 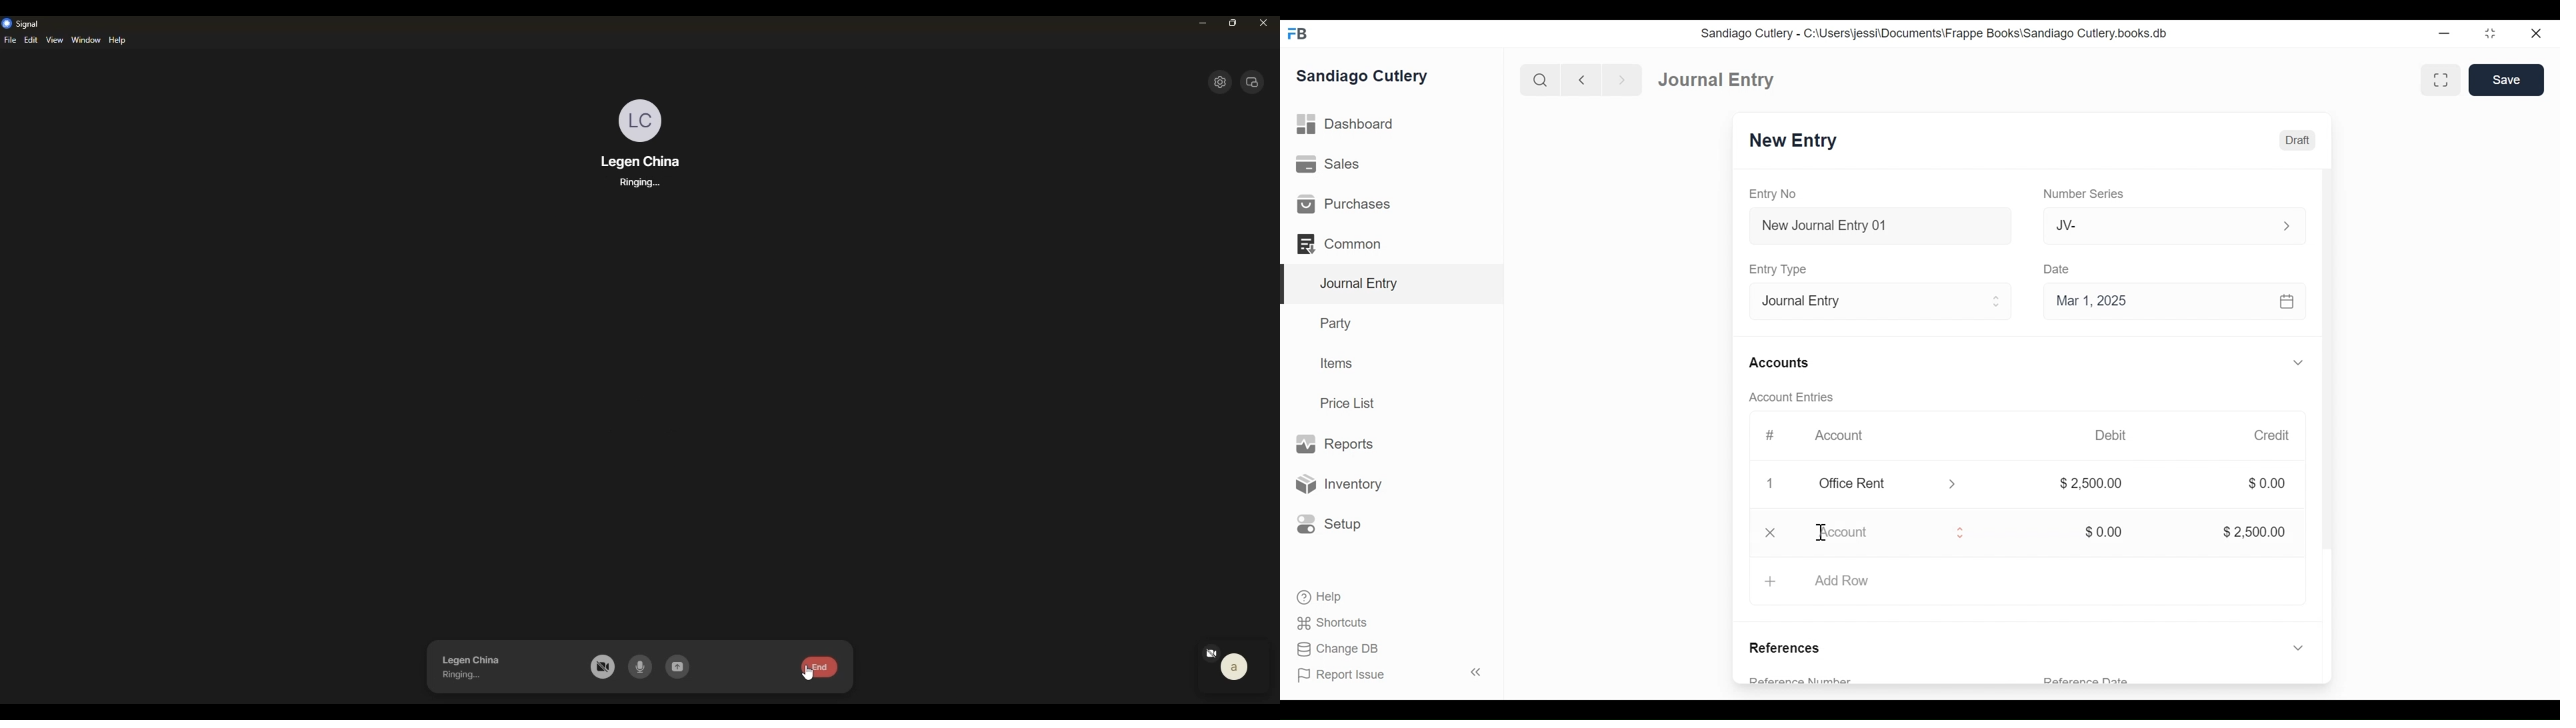 What do you see at coordinates (2272, 435) in the screenshot?
I see `Credit` at bounding box center [2272, 435].